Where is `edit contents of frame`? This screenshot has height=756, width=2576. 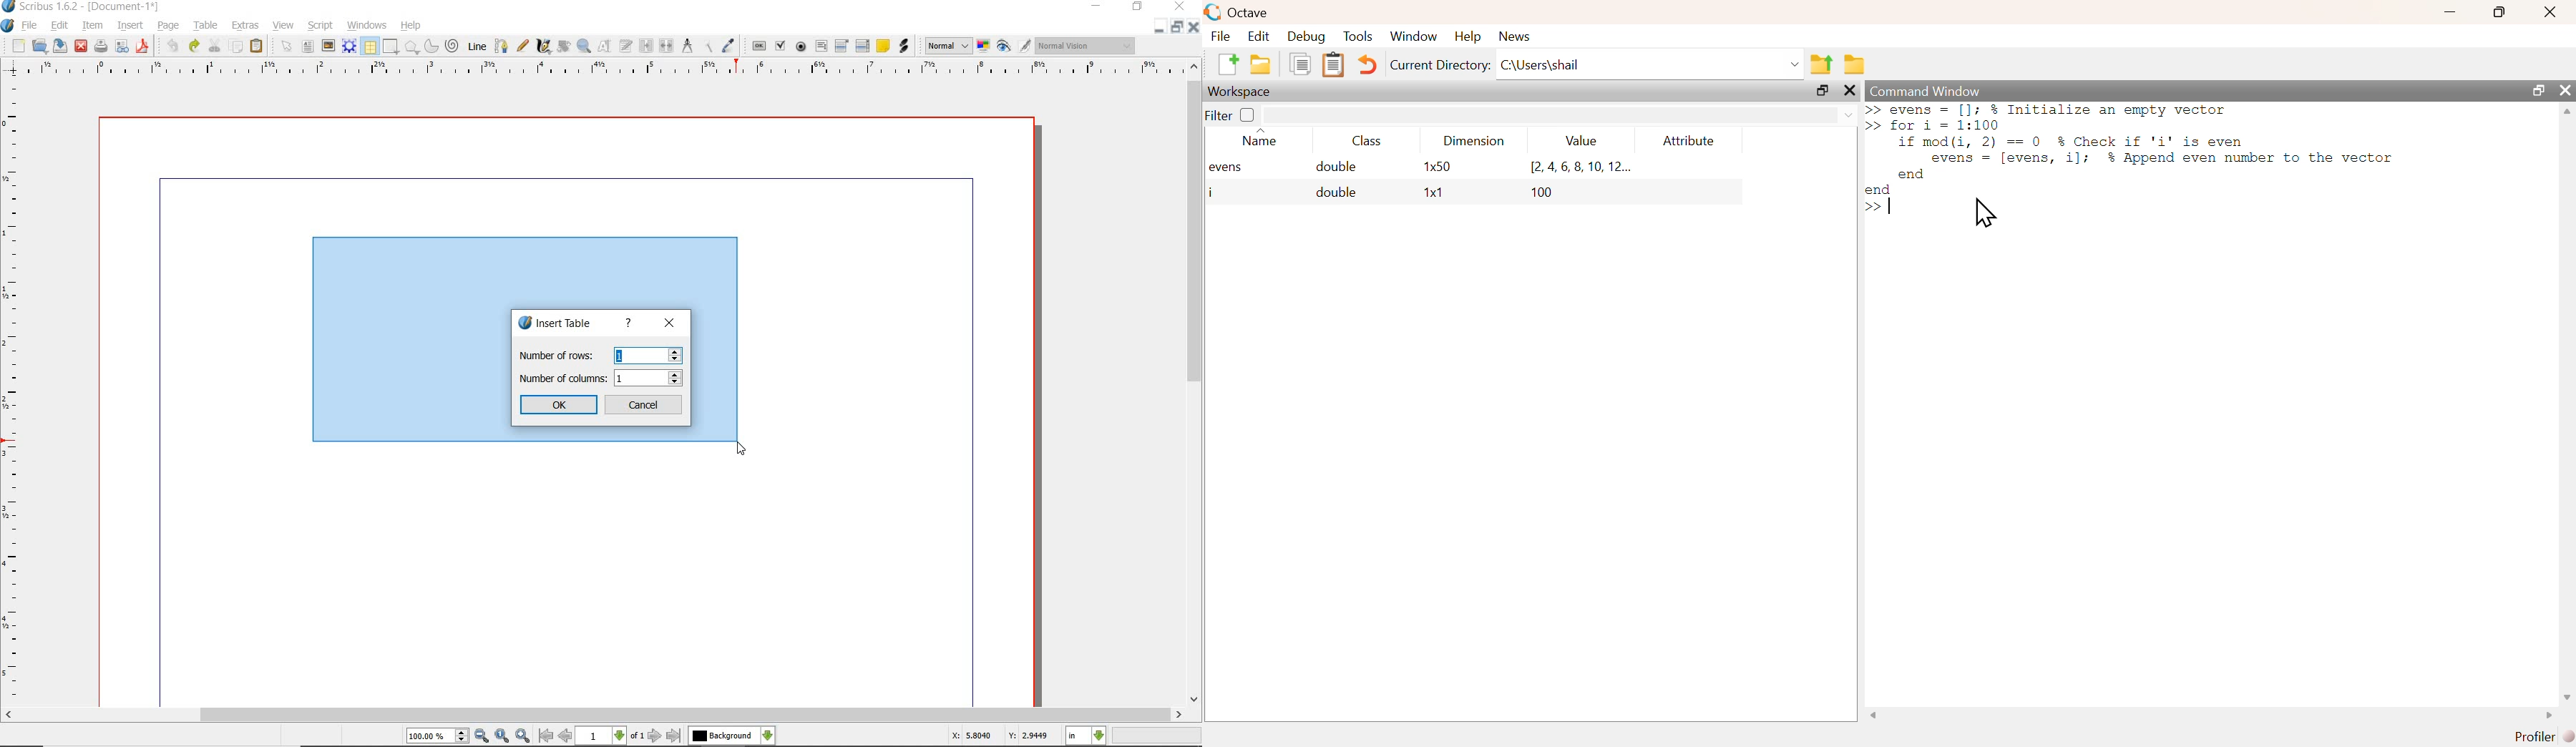 edit contents of frame is located at coordinates (605, 47).